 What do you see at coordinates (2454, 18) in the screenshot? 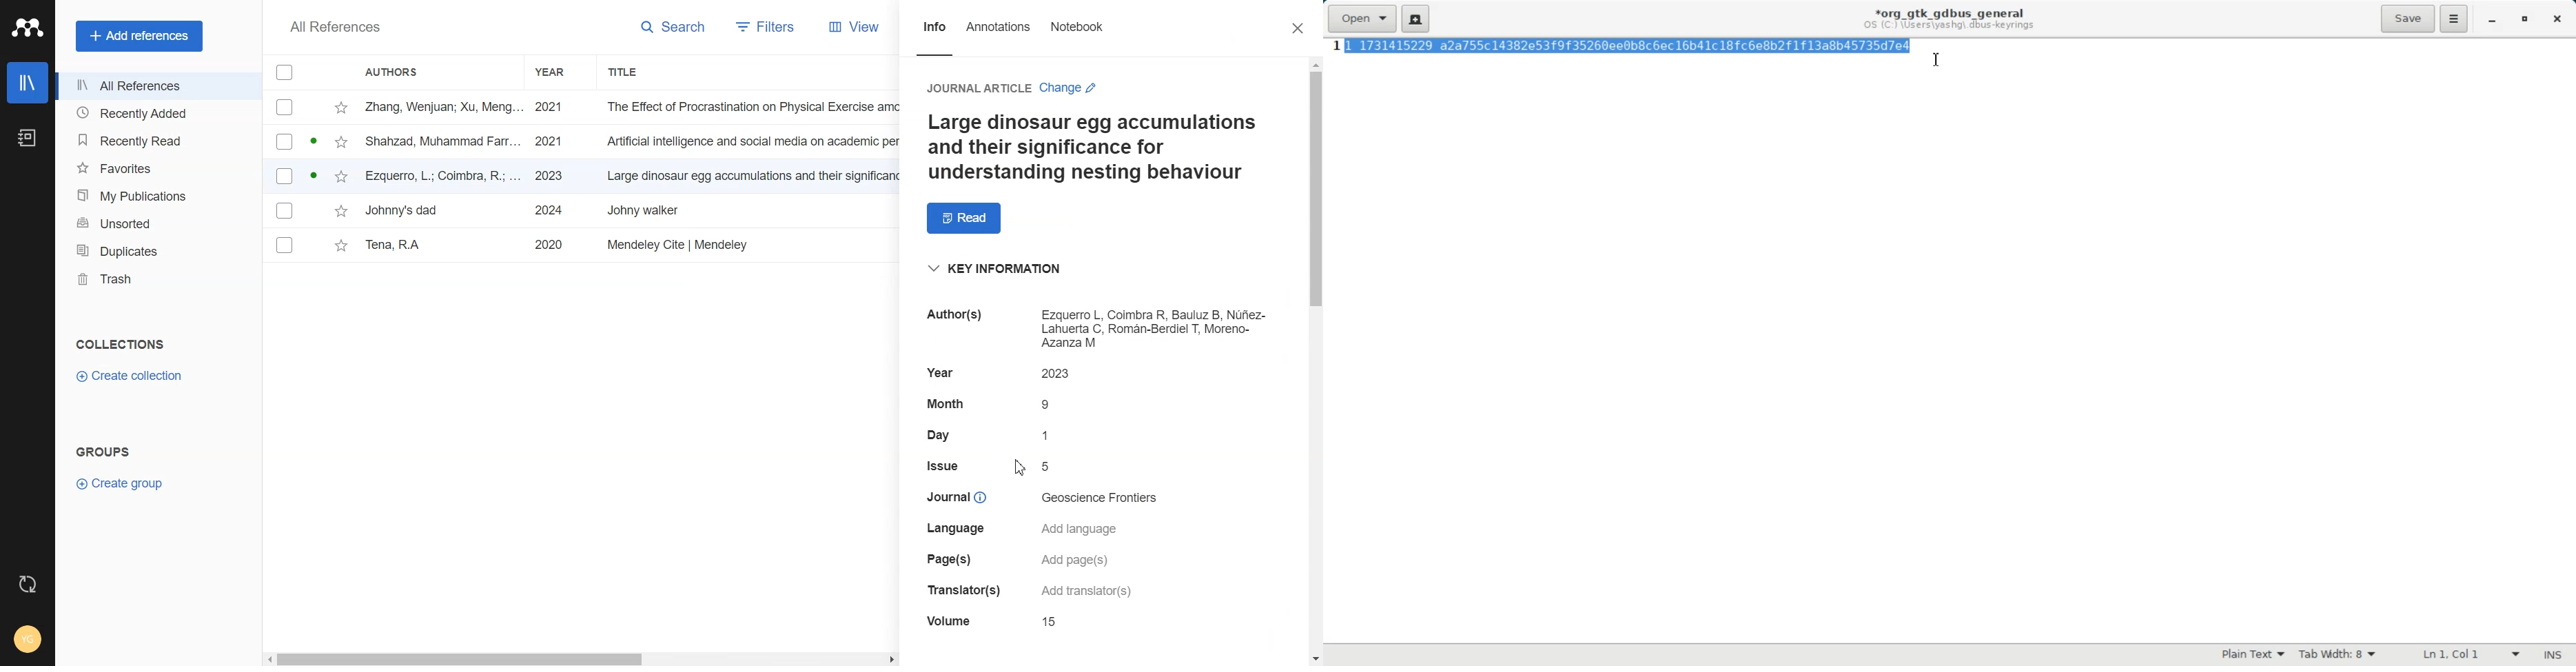
I see `Hamburger Settings` at bounding box center [2454, 18].